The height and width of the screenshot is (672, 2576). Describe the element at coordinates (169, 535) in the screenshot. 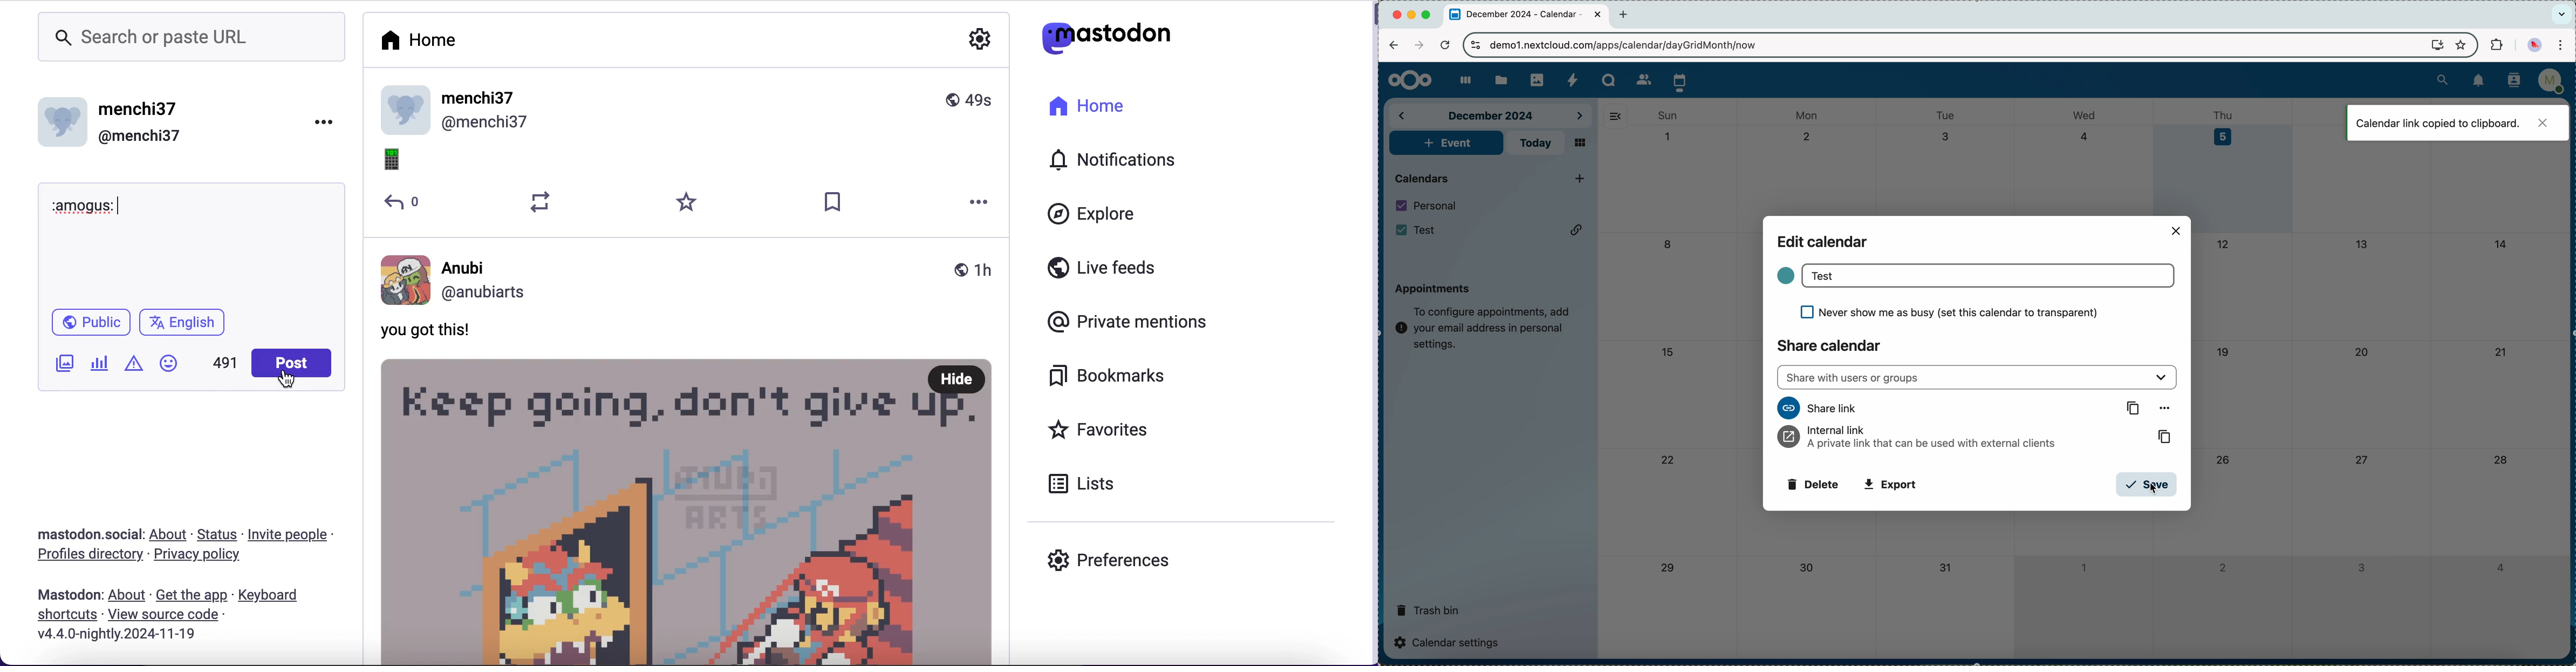

I see `about` at that location.